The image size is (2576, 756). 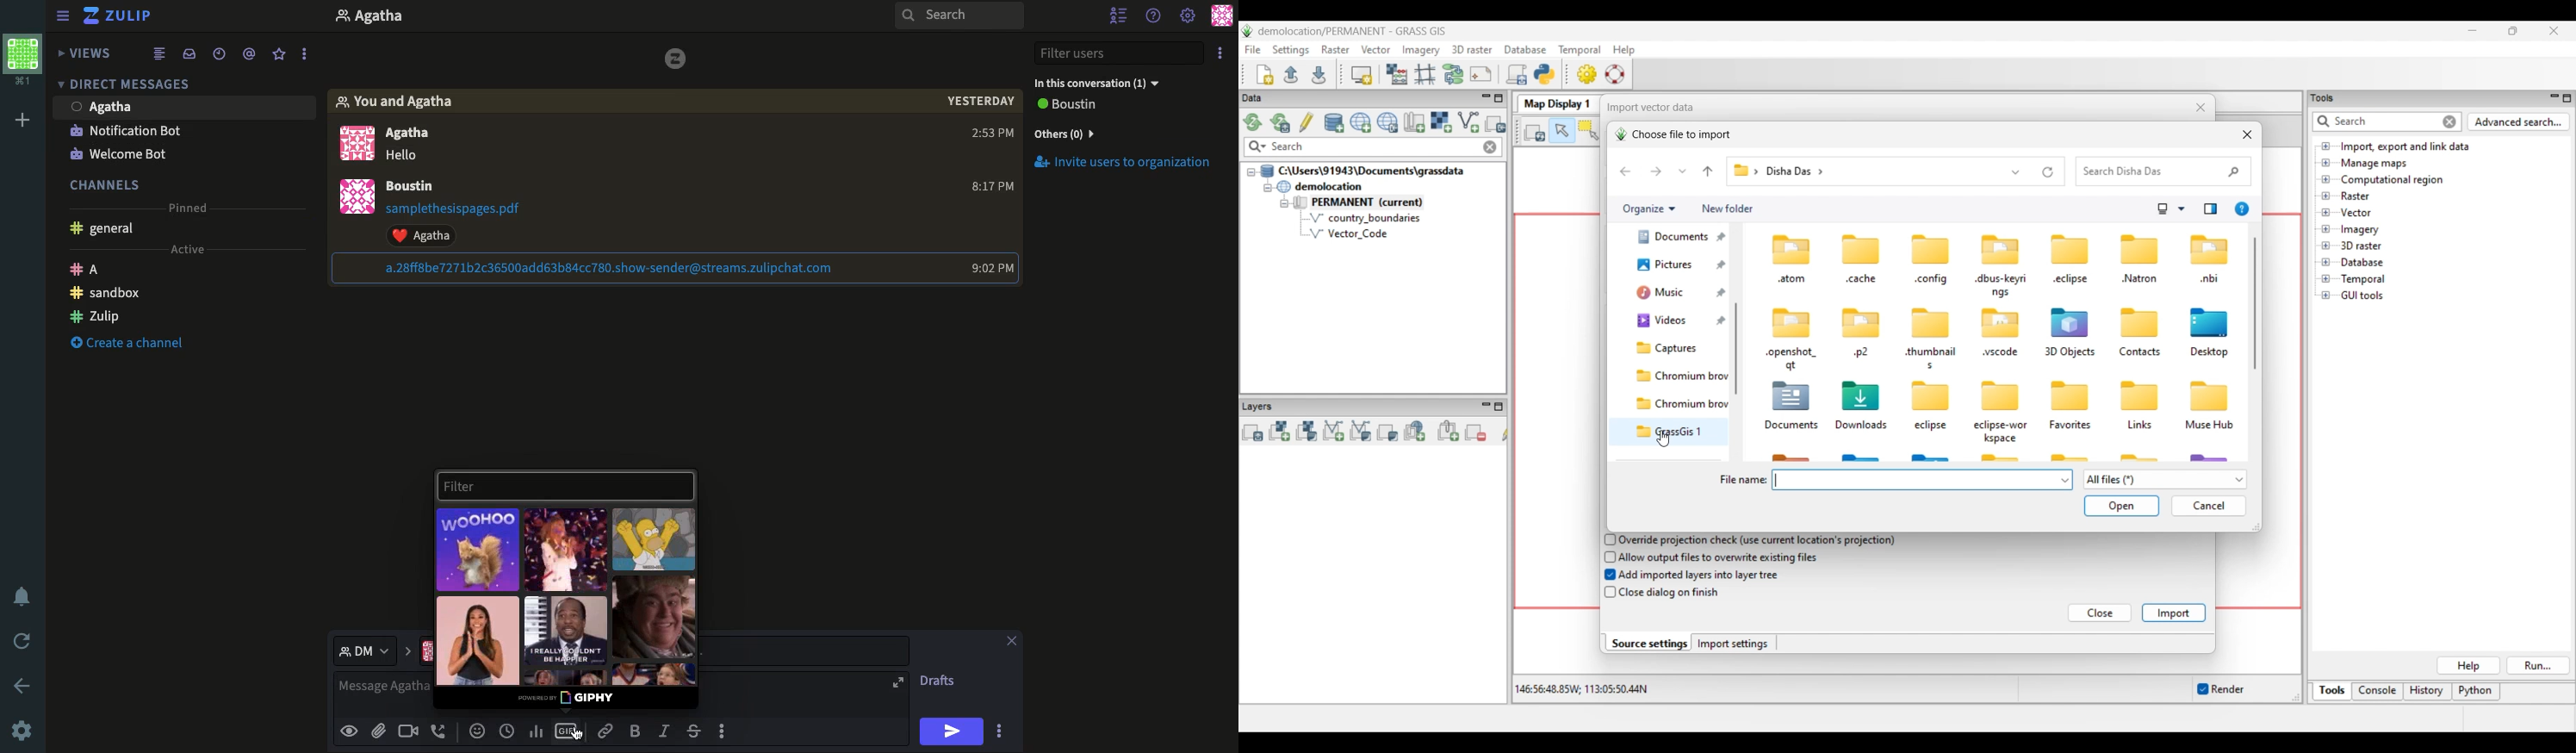 I want to click on File attachment, so click(x=378, y=731).